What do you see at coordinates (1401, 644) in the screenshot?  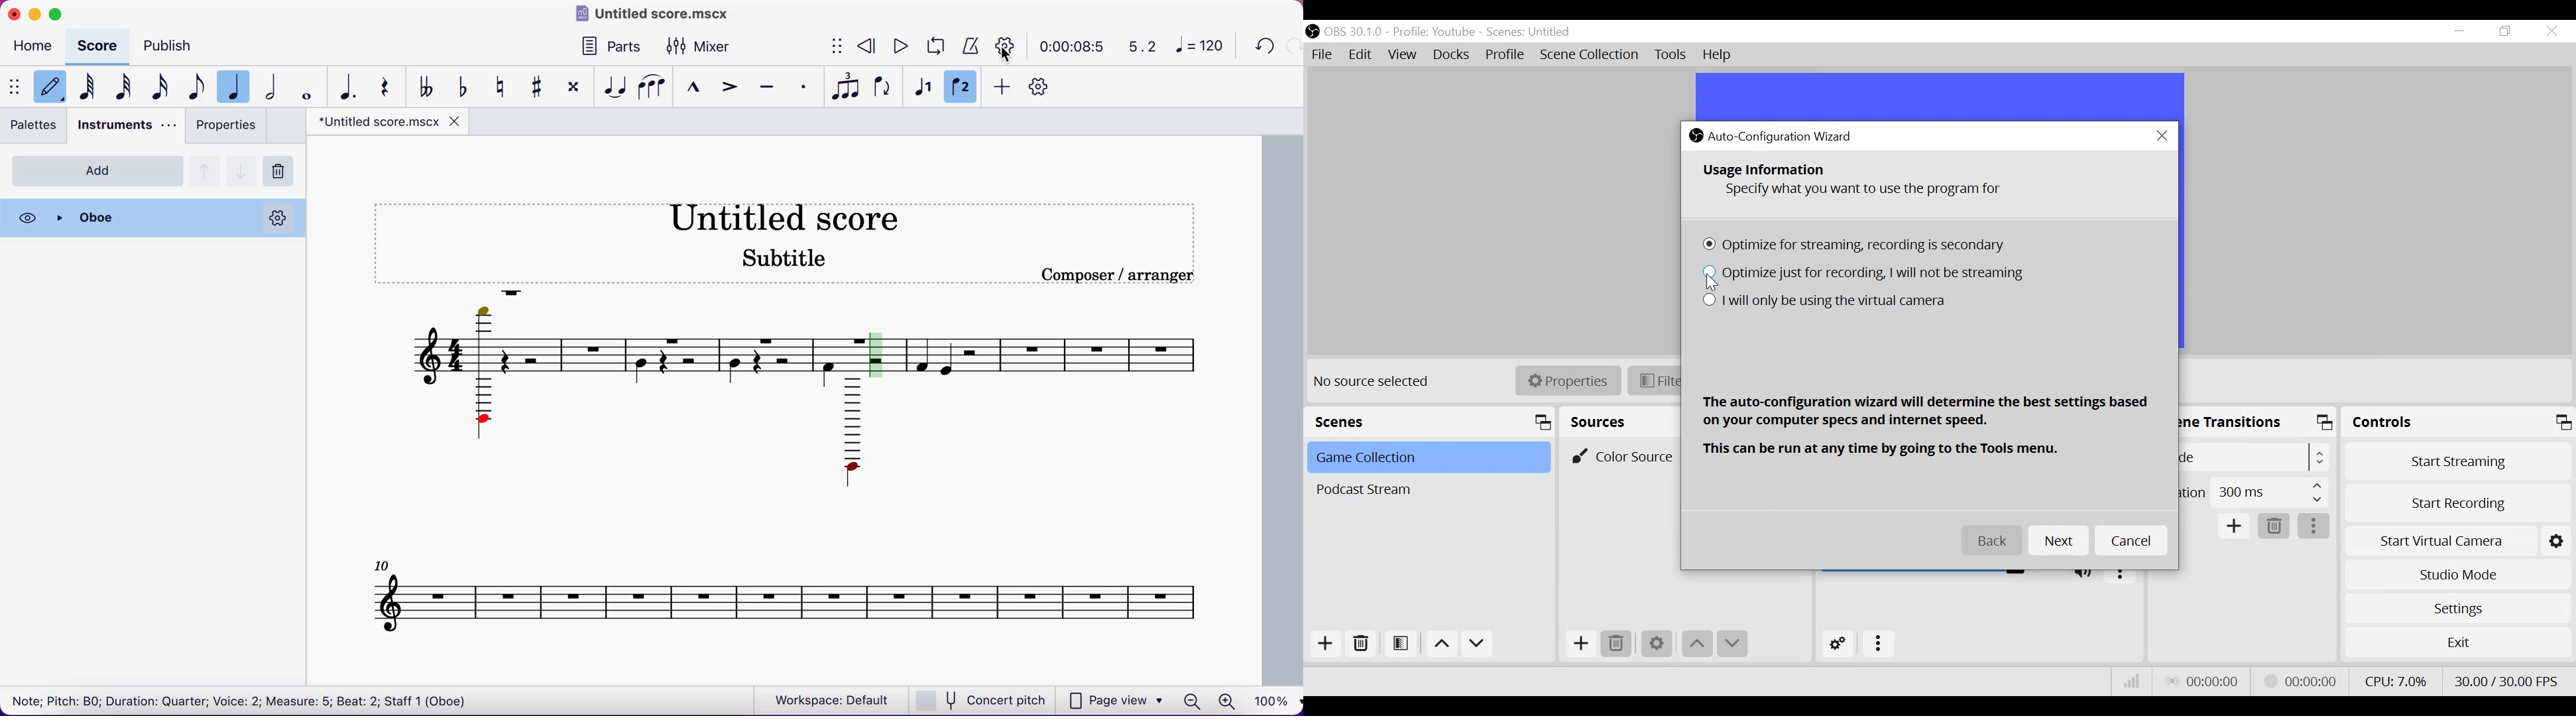 I see `Open Scene Filter` at bounding box center [1401, 644].